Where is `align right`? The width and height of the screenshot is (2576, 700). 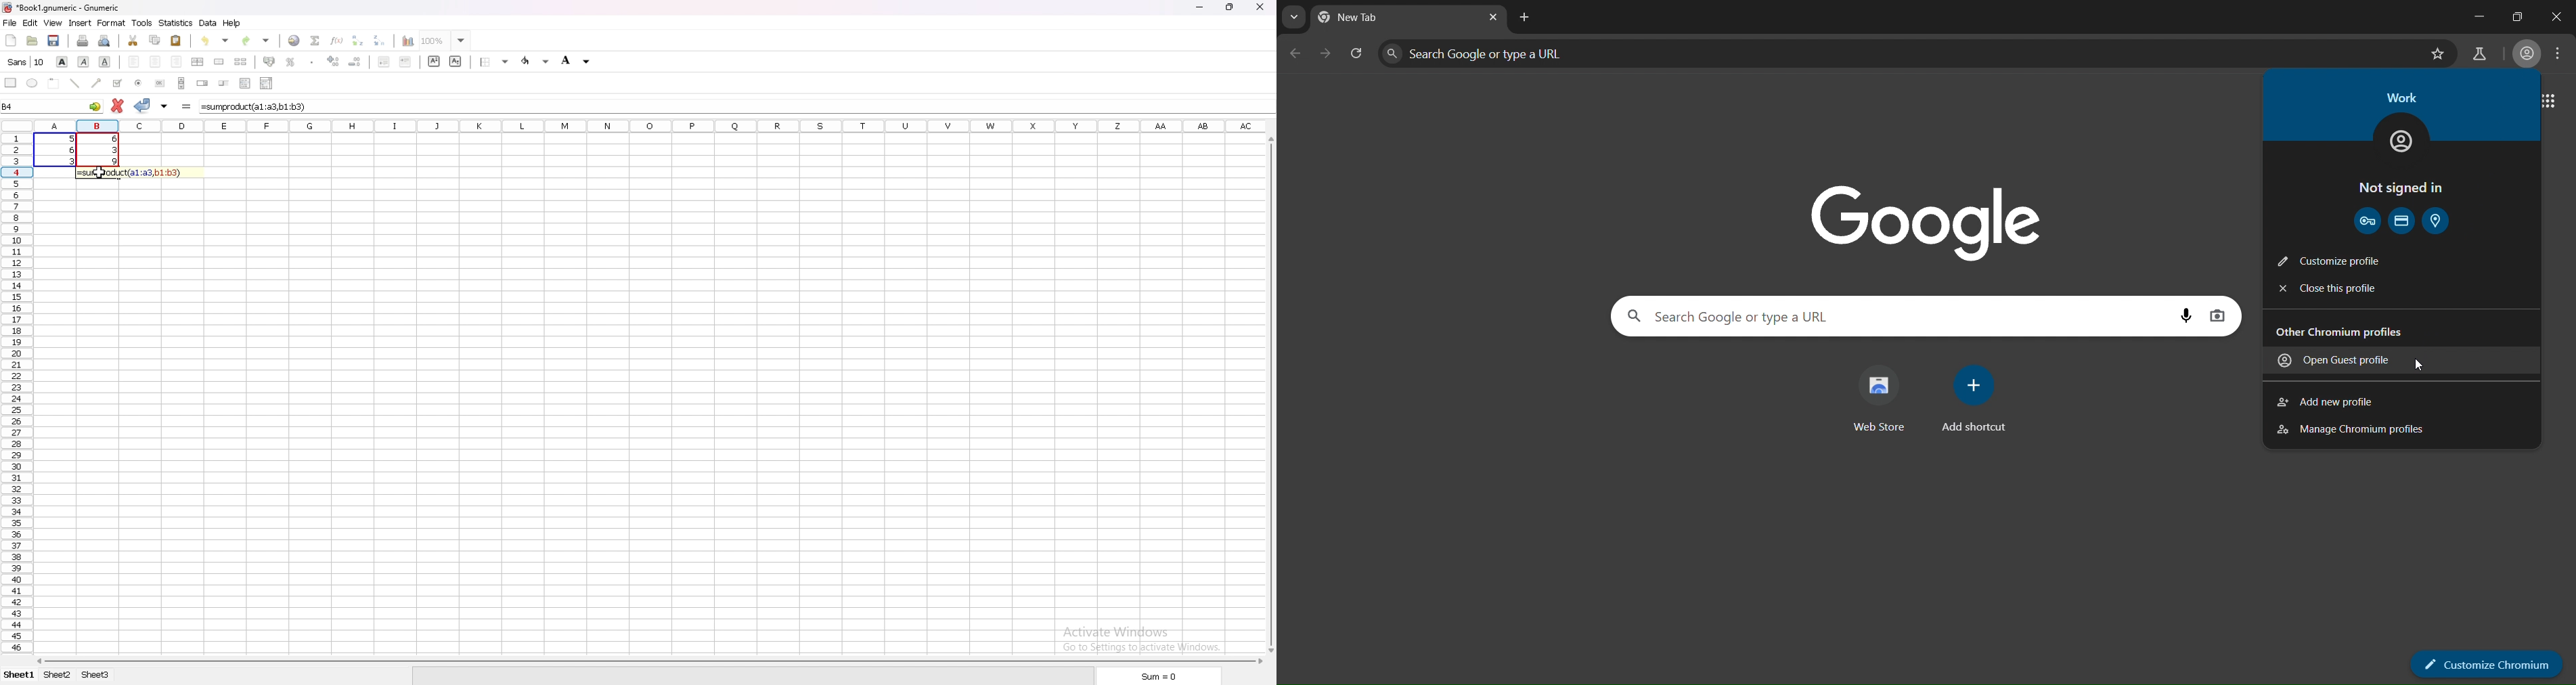 align right is located at coordinates (178, 63).